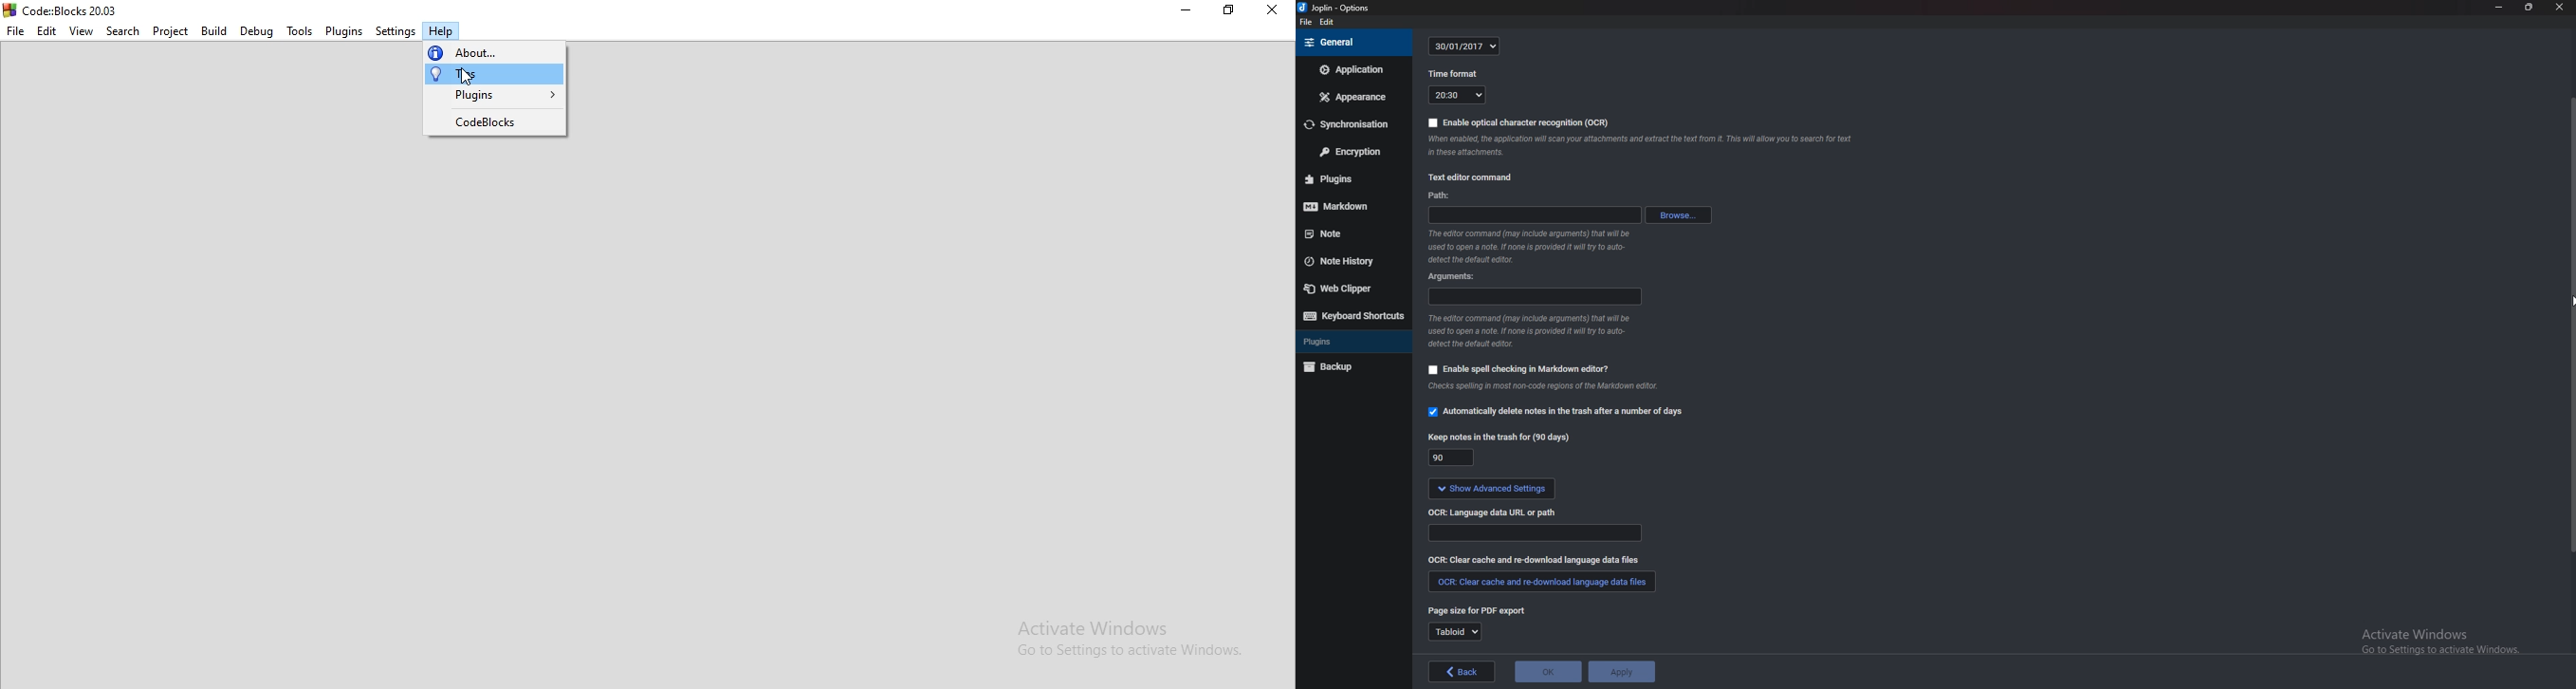 This screenshot has width=2576, height=700. What do you see at coordinates (2565, 318) in the screenshot?
I see `Scroll bar` at bounding box center [2565, 318].